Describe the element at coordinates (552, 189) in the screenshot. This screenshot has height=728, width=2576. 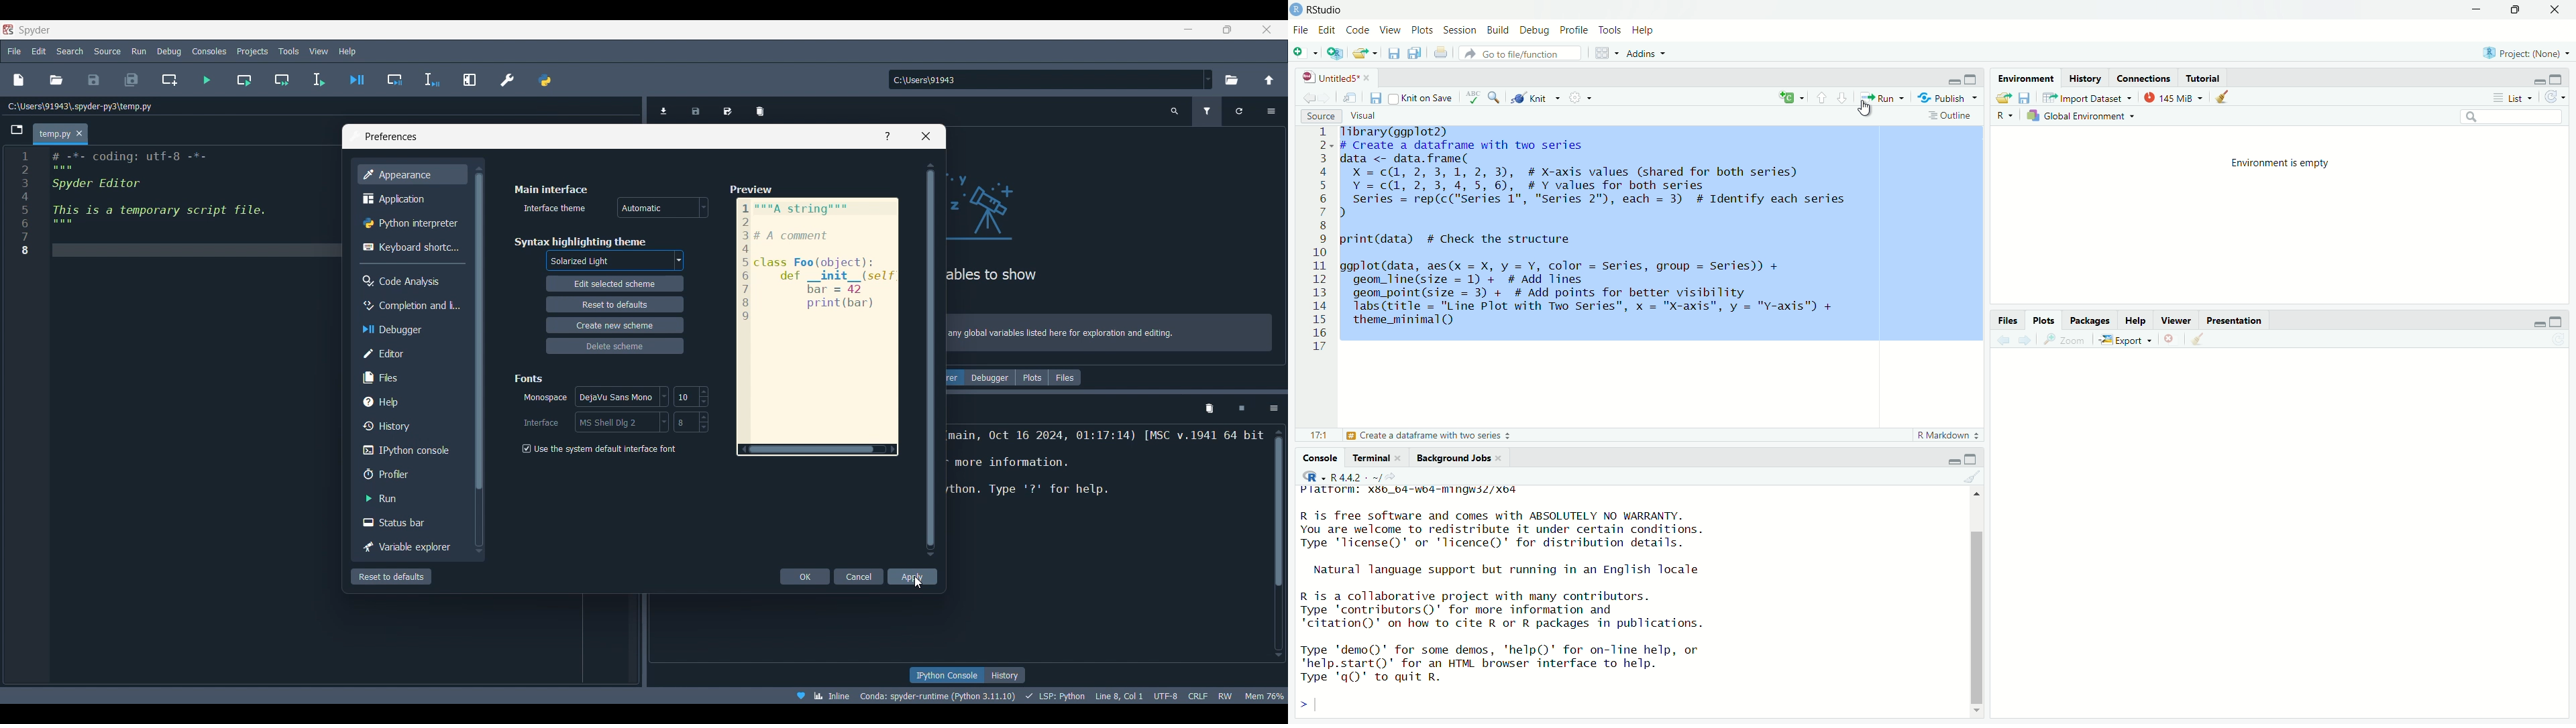
I see `Section title` at that location.